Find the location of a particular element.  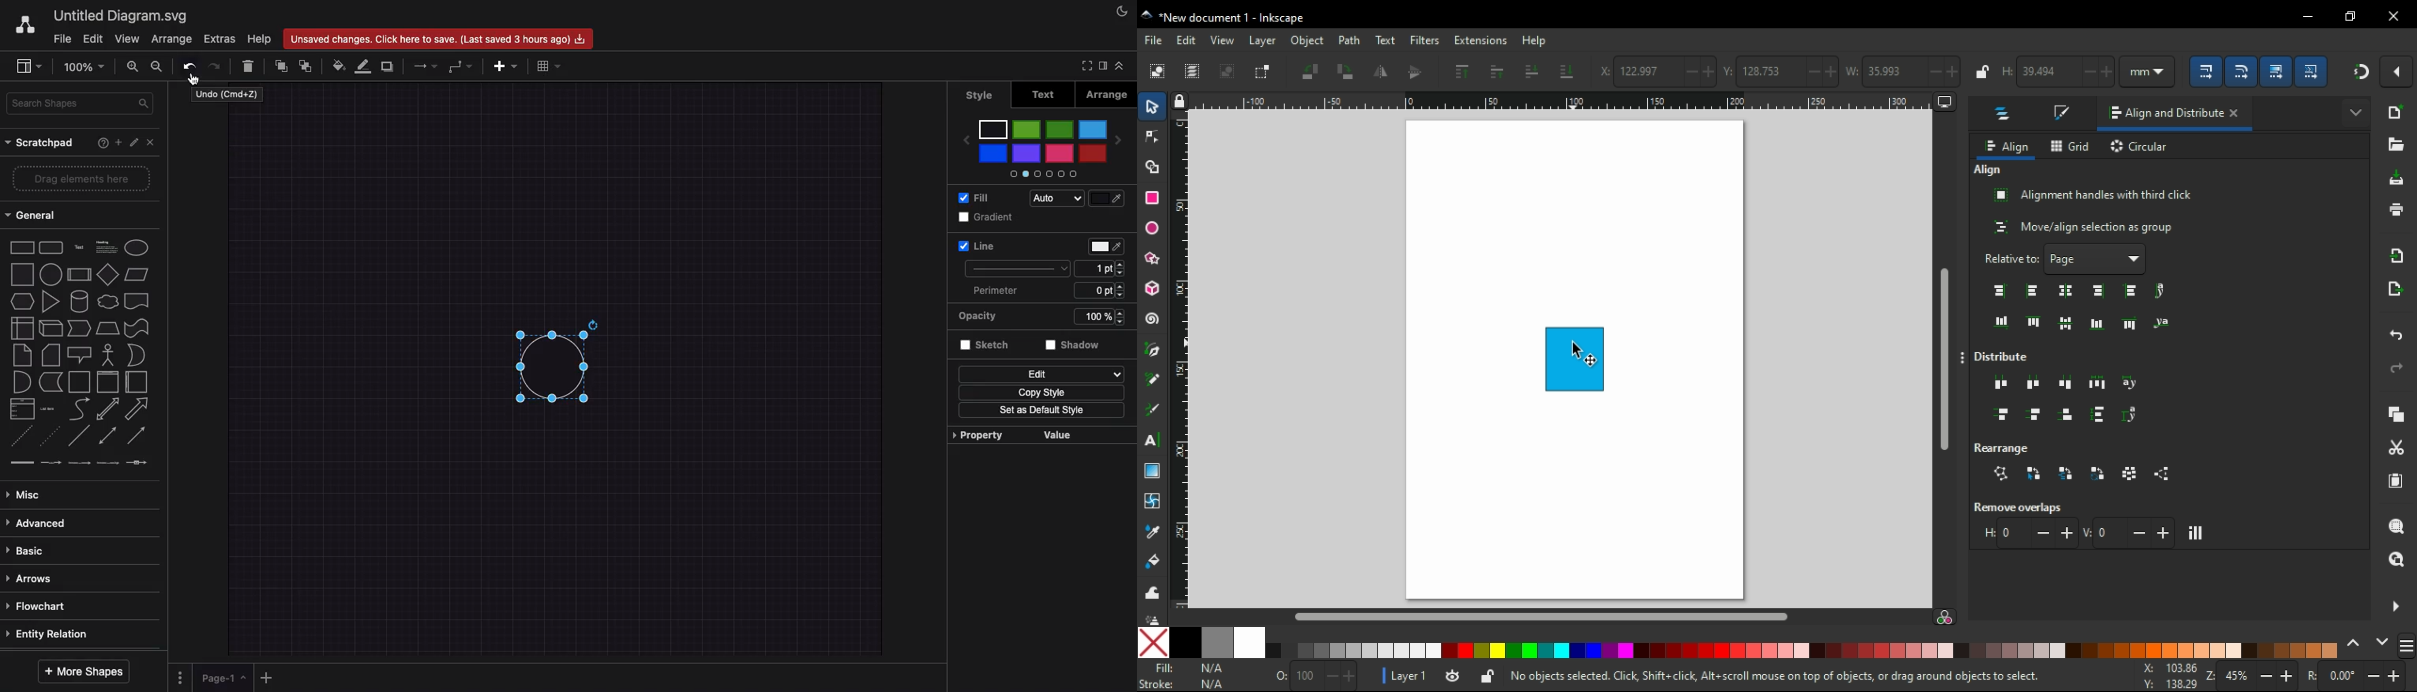

more settings is located at coordinates (2394, 606).